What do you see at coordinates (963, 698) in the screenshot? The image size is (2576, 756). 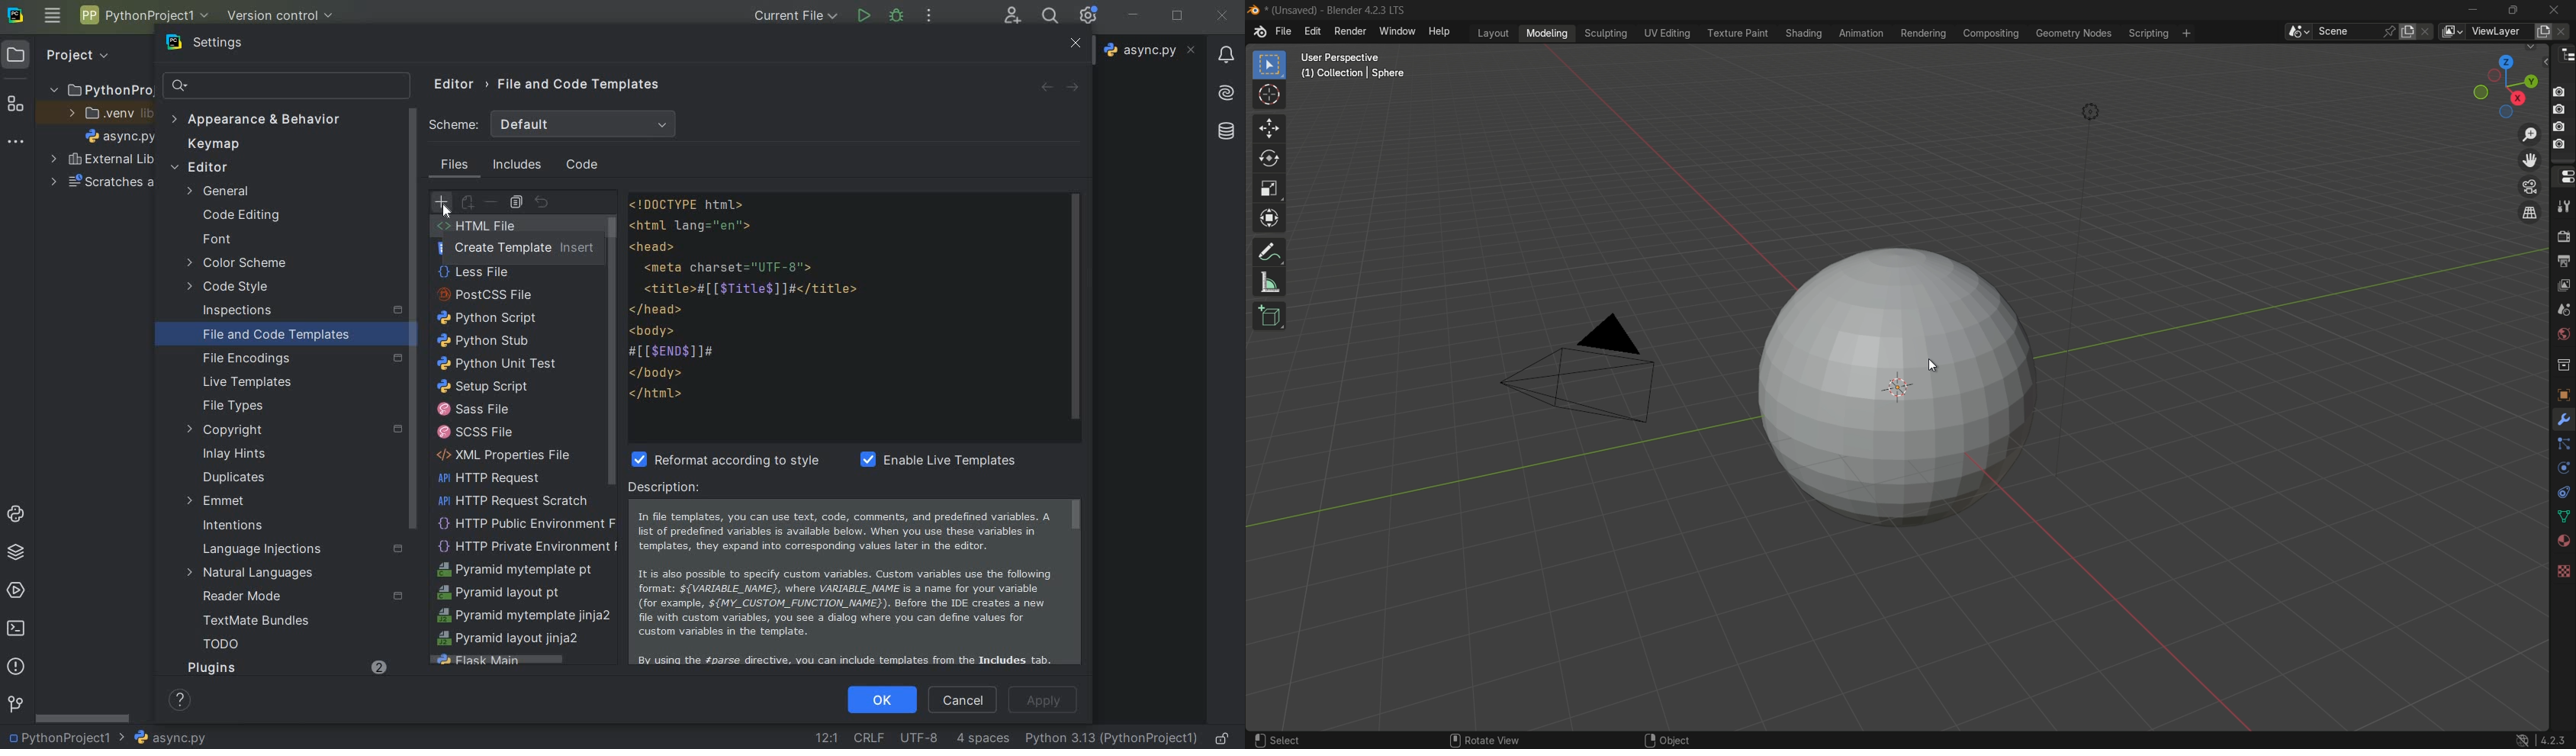 I see `cancel` at bounding box center [963, 698].